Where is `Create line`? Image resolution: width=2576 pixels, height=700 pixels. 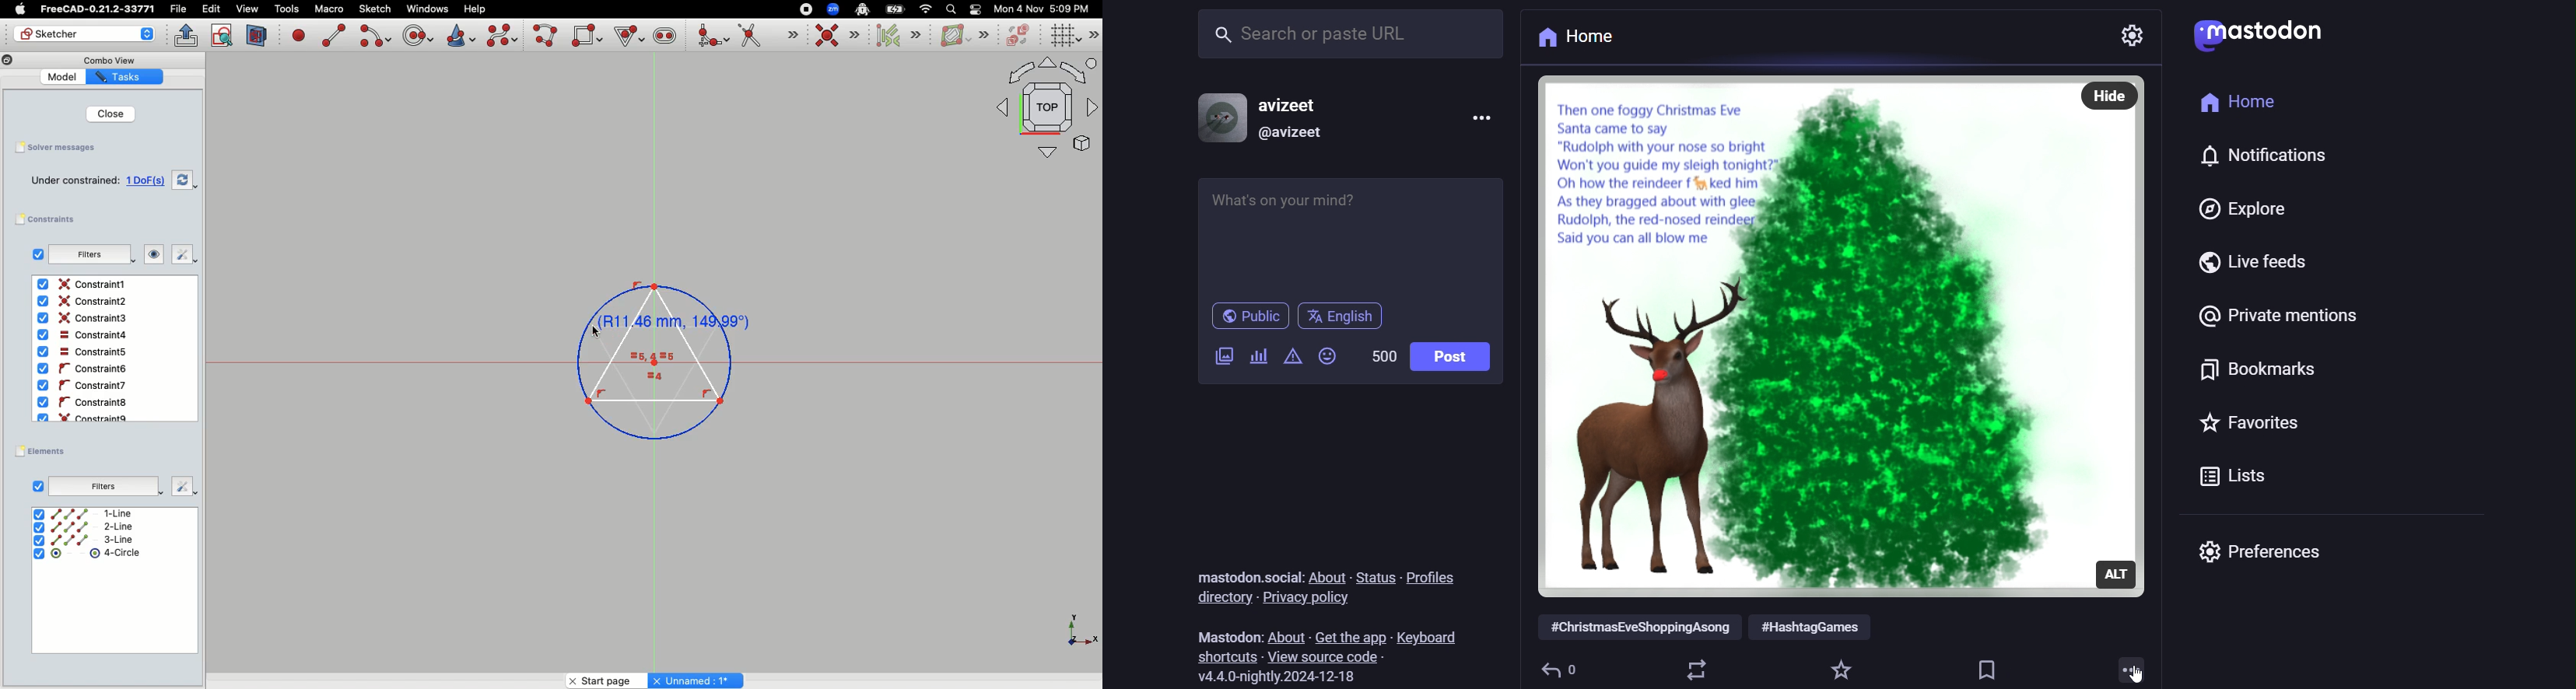
Create line is located at coordinates (334, 35).